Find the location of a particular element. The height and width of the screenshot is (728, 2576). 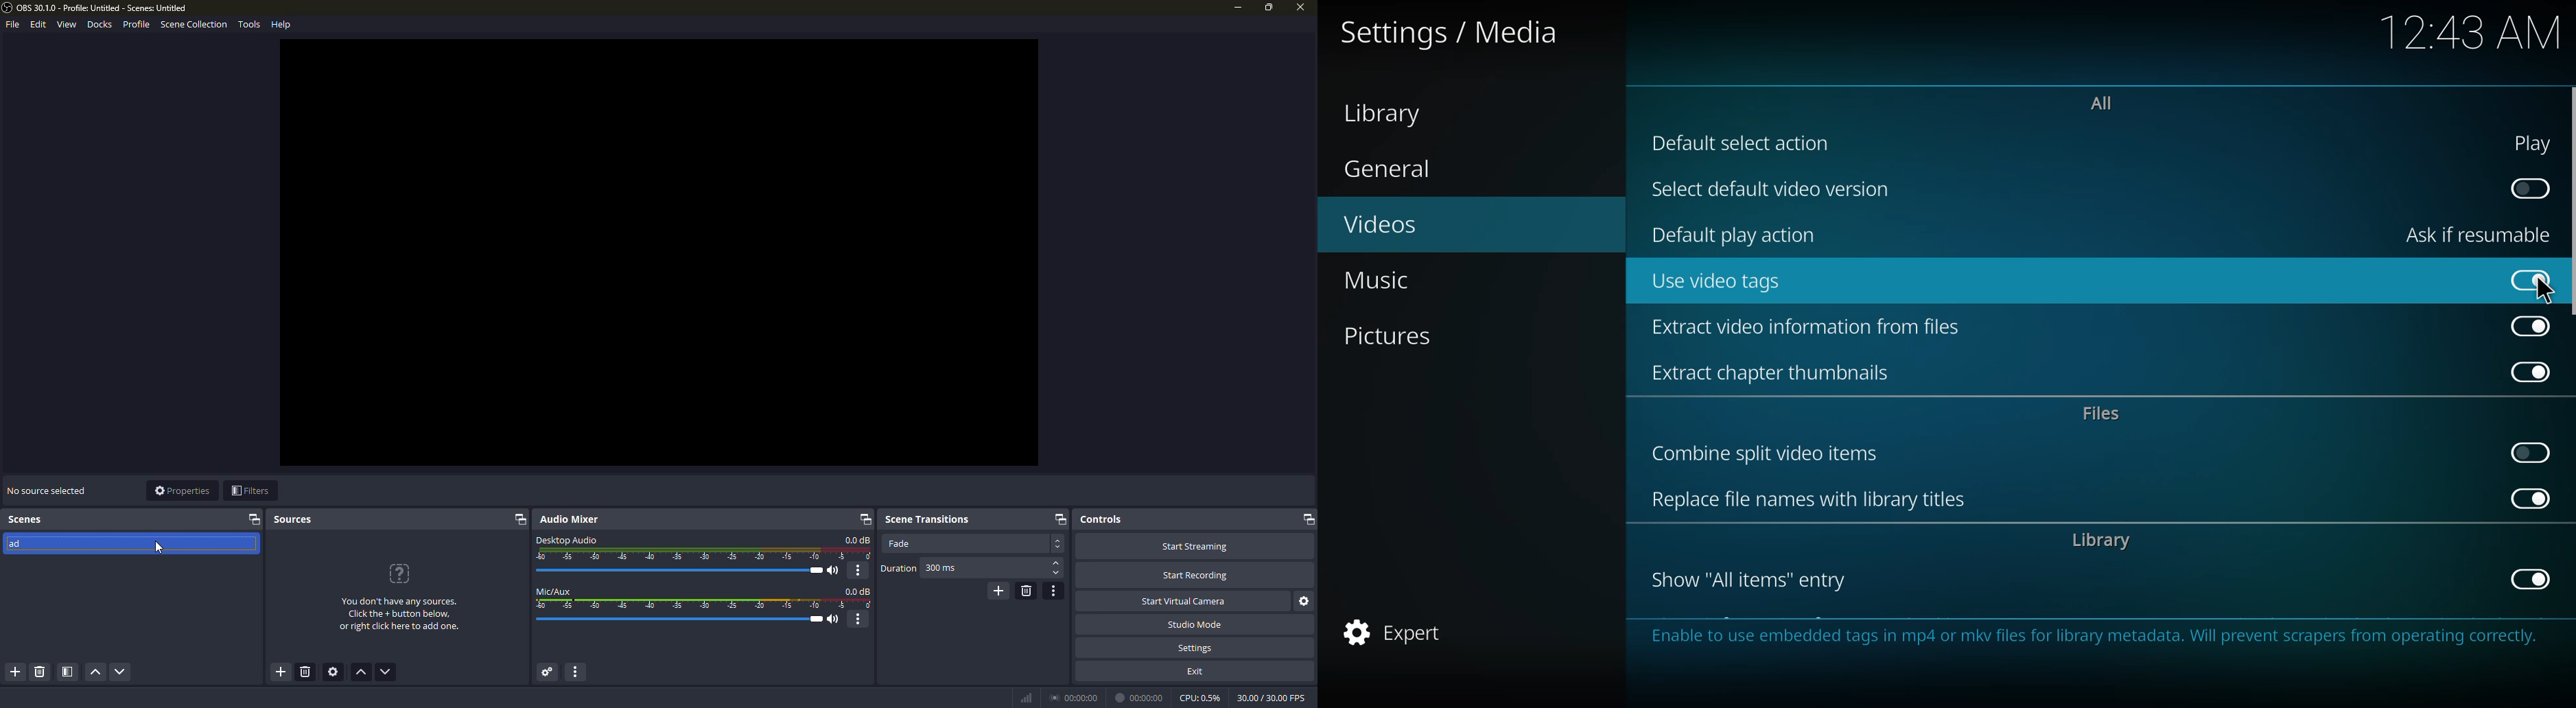

files is located at coordinates (2106, 412).